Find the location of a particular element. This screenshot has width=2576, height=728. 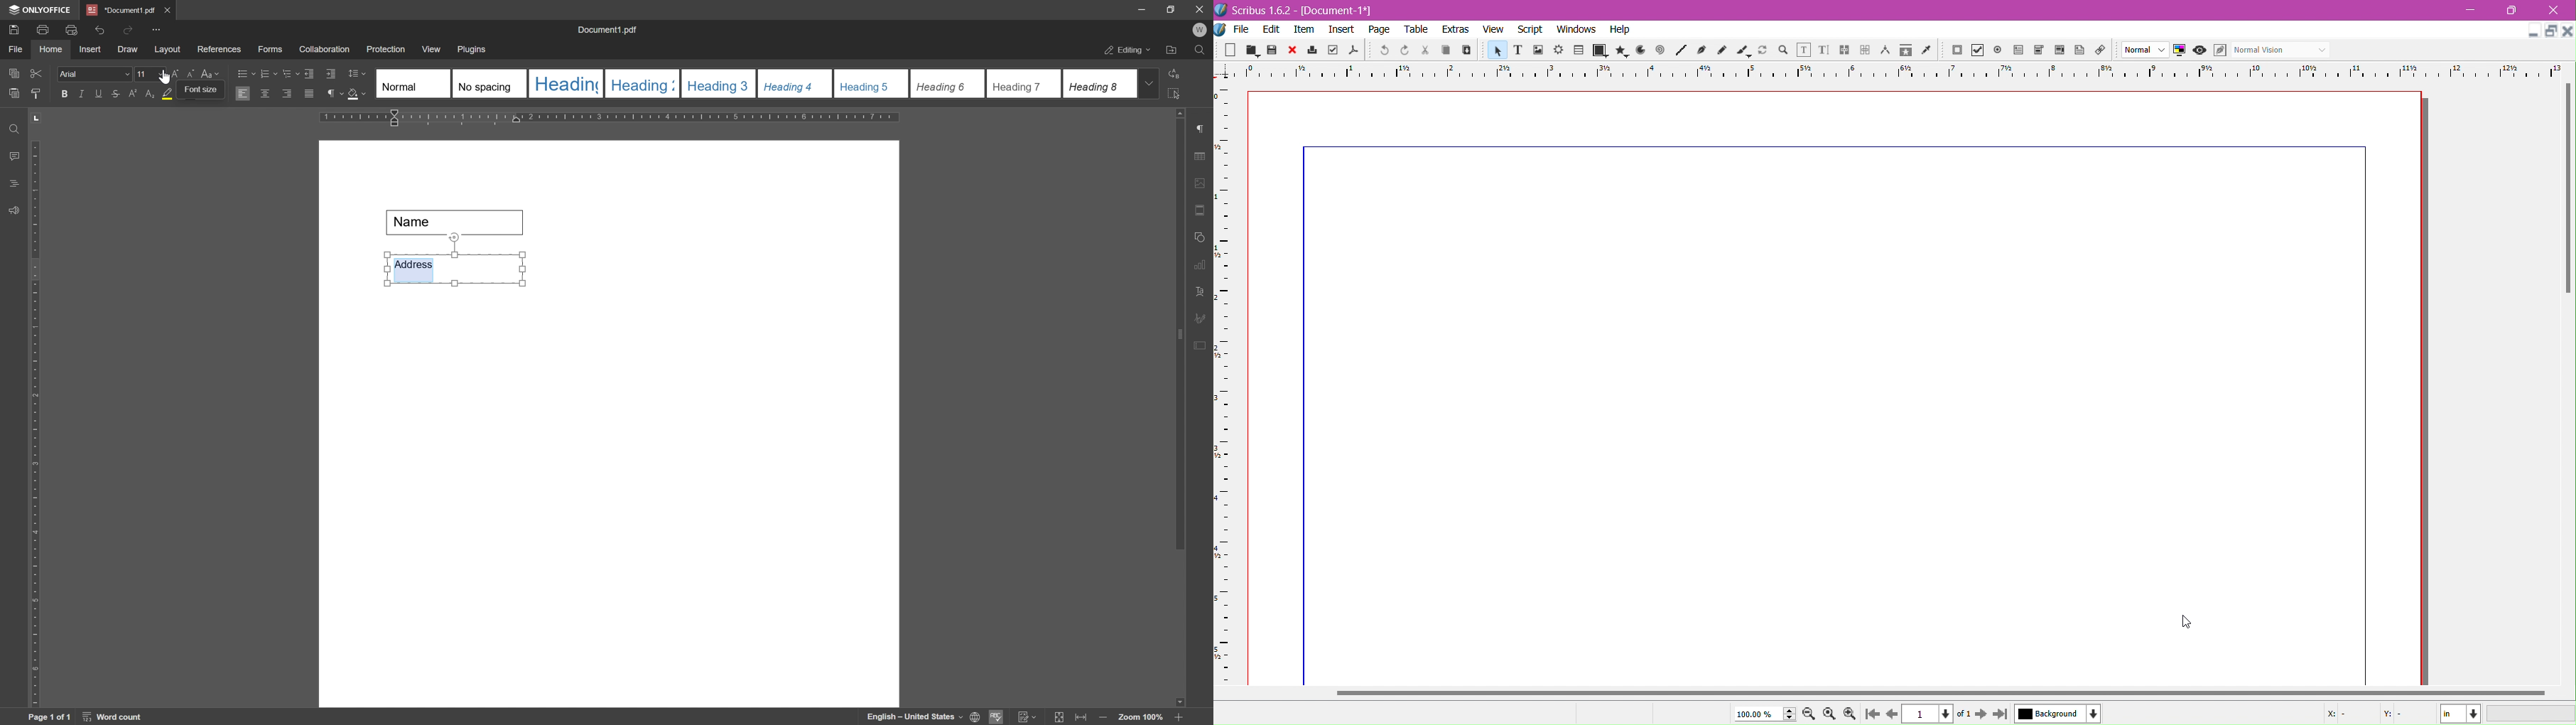

go to start page is located at coordinates (1871, 715).